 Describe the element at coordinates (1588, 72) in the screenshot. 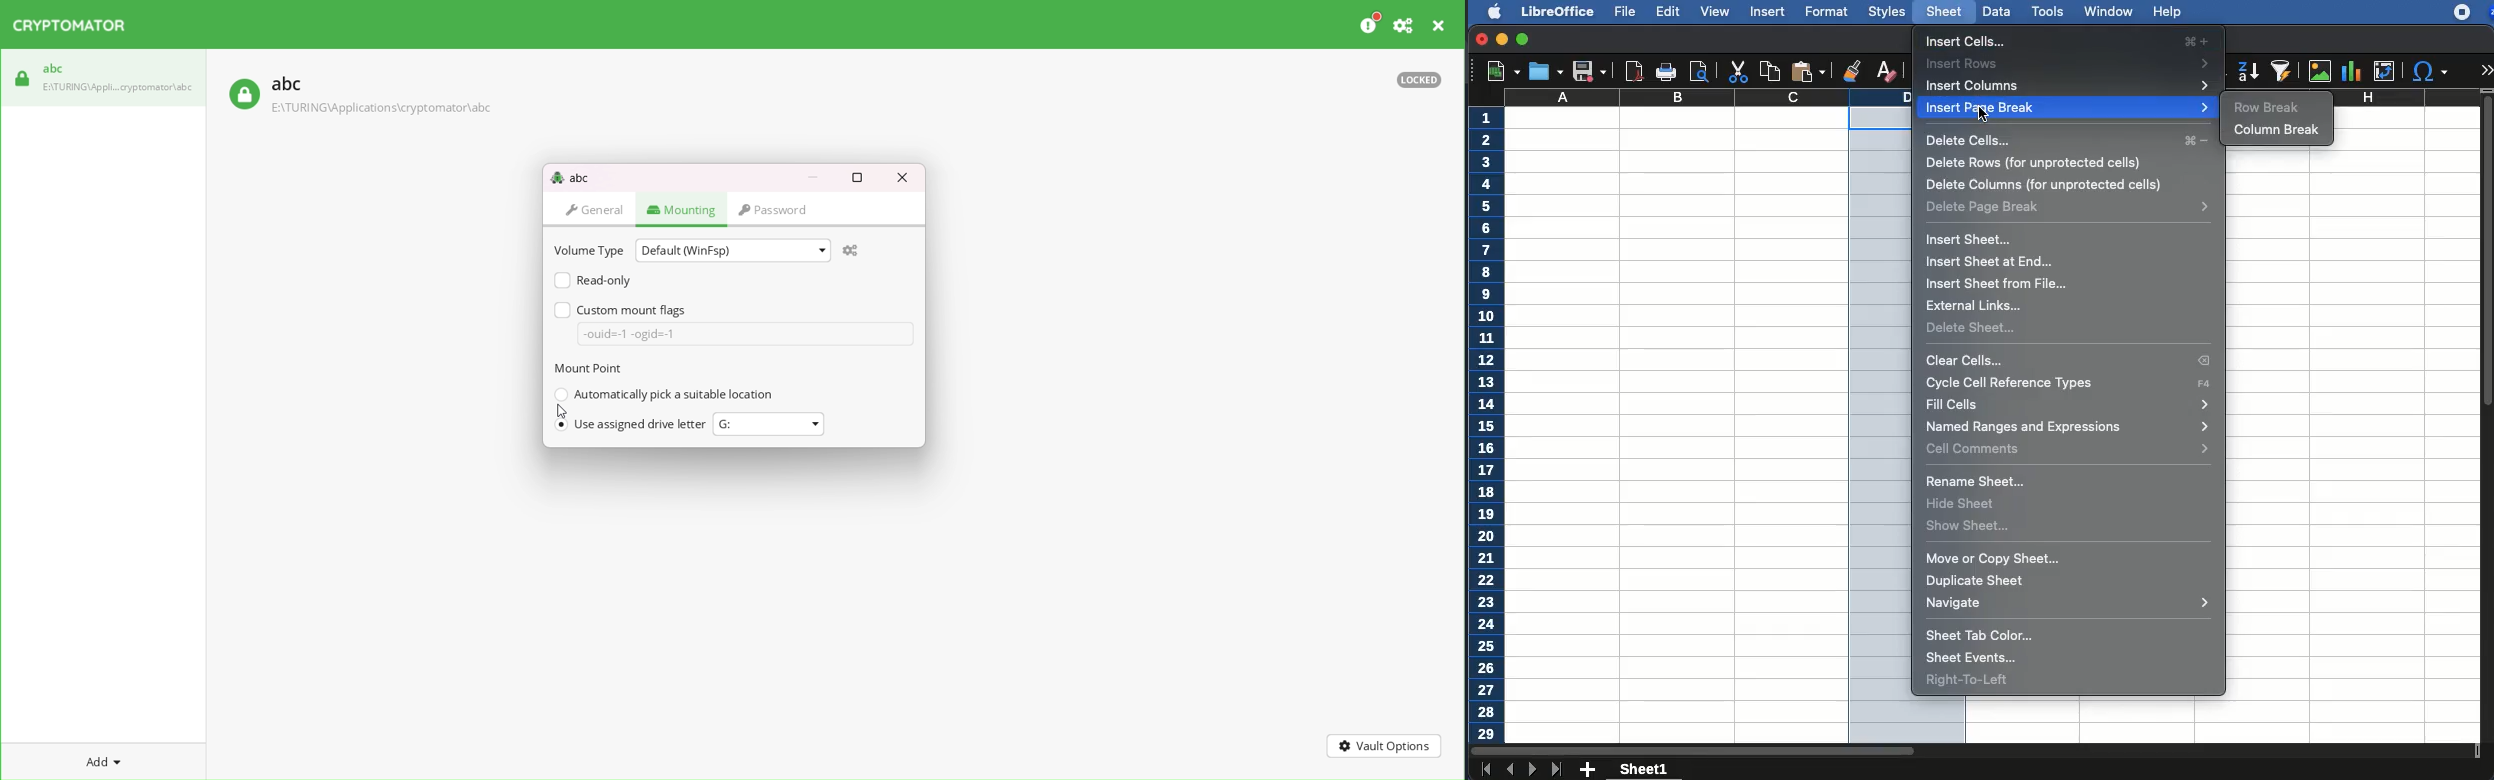

I see `save` at that location.